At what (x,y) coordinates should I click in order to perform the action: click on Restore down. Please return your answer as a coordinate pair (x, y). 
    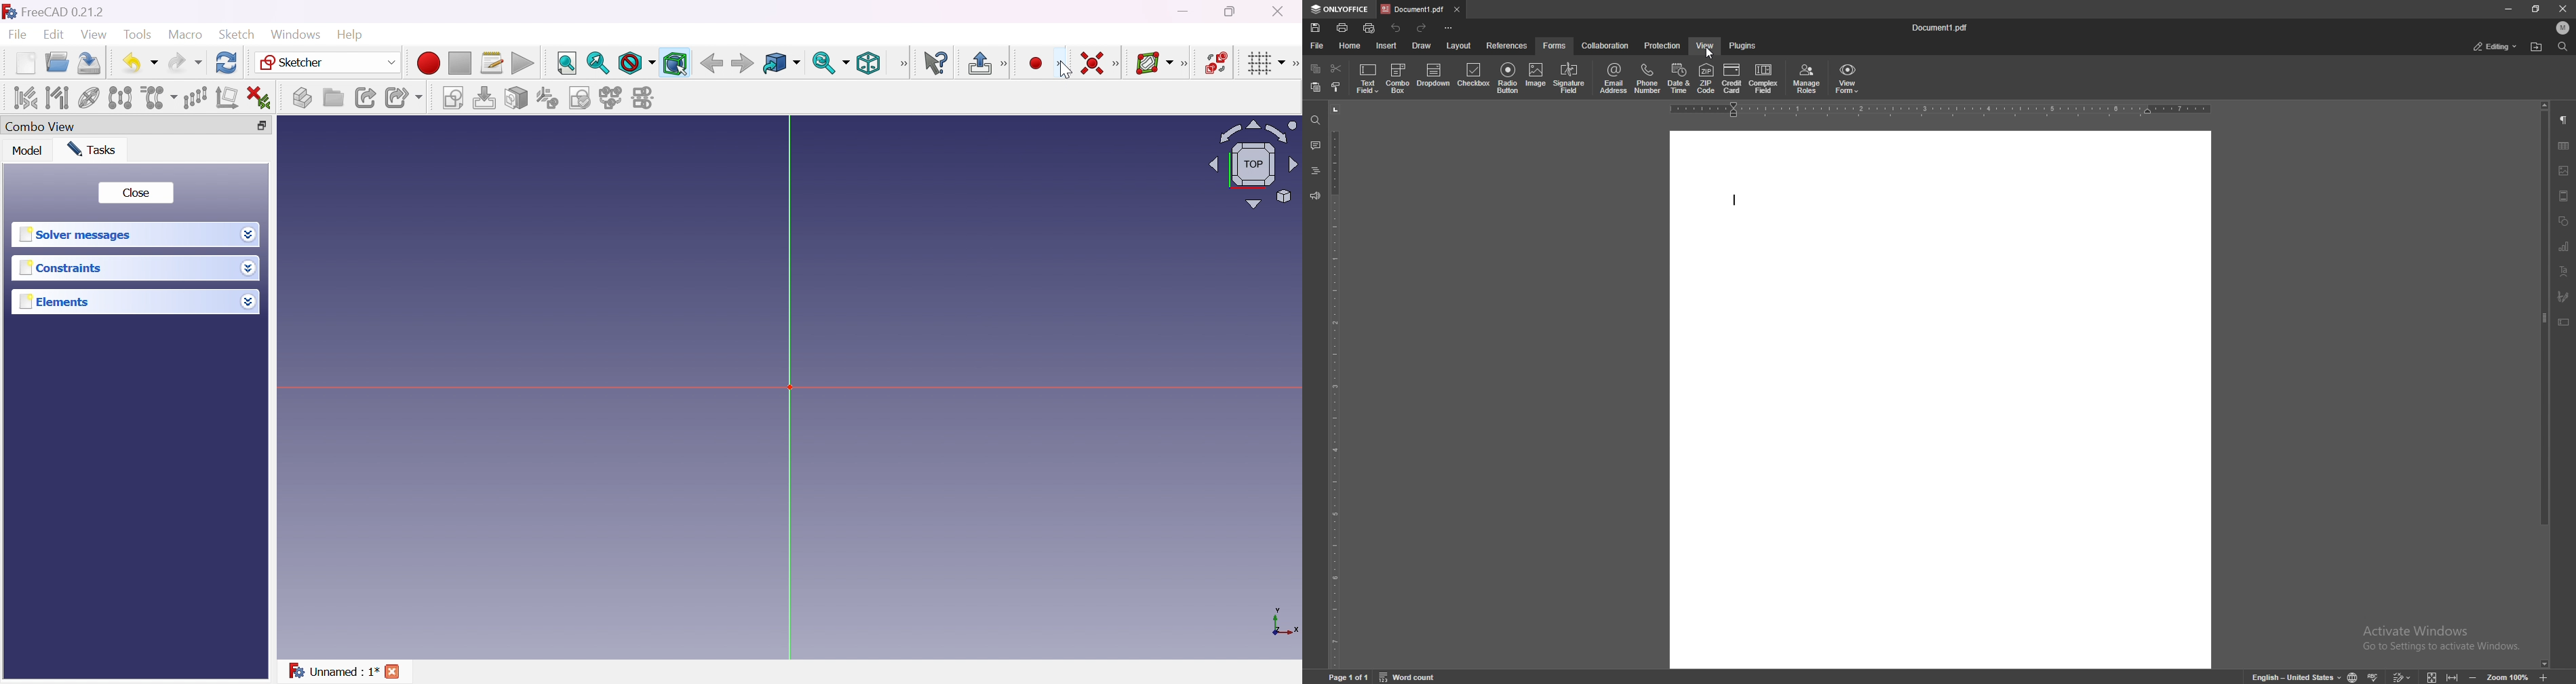
    Looking at the image, I should click on (1232, 12).